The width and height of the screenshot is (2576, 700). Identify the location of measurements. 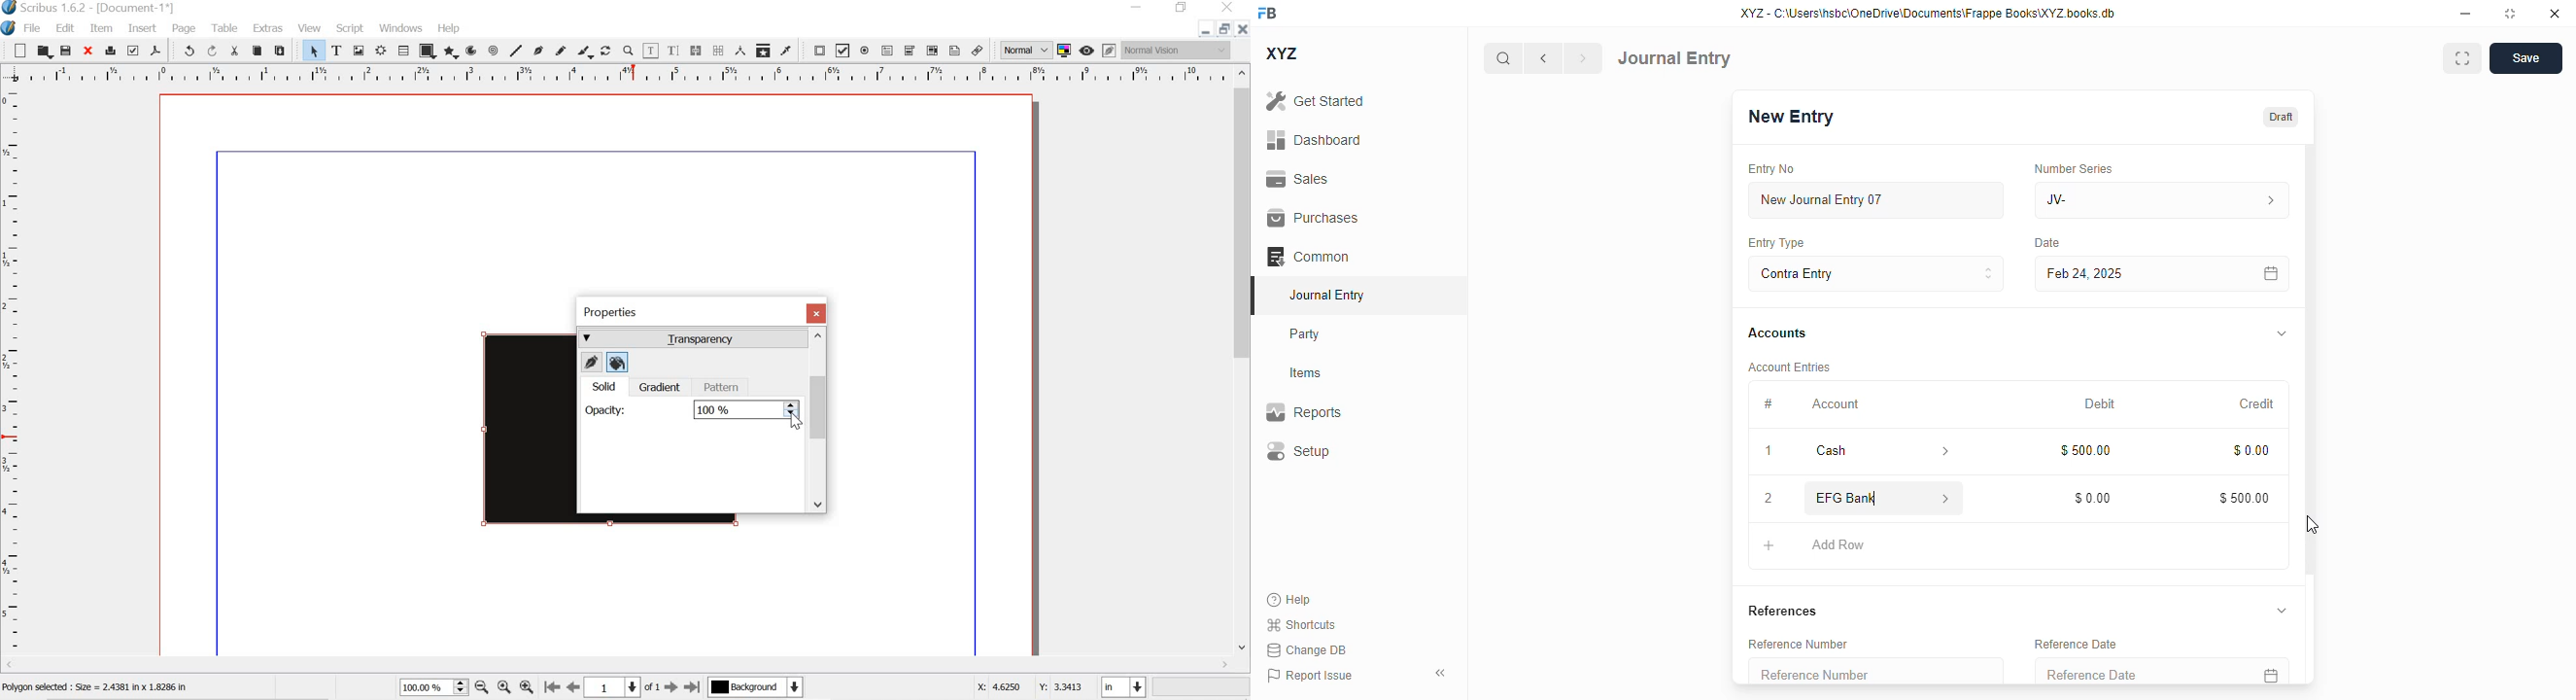
(739, 50).